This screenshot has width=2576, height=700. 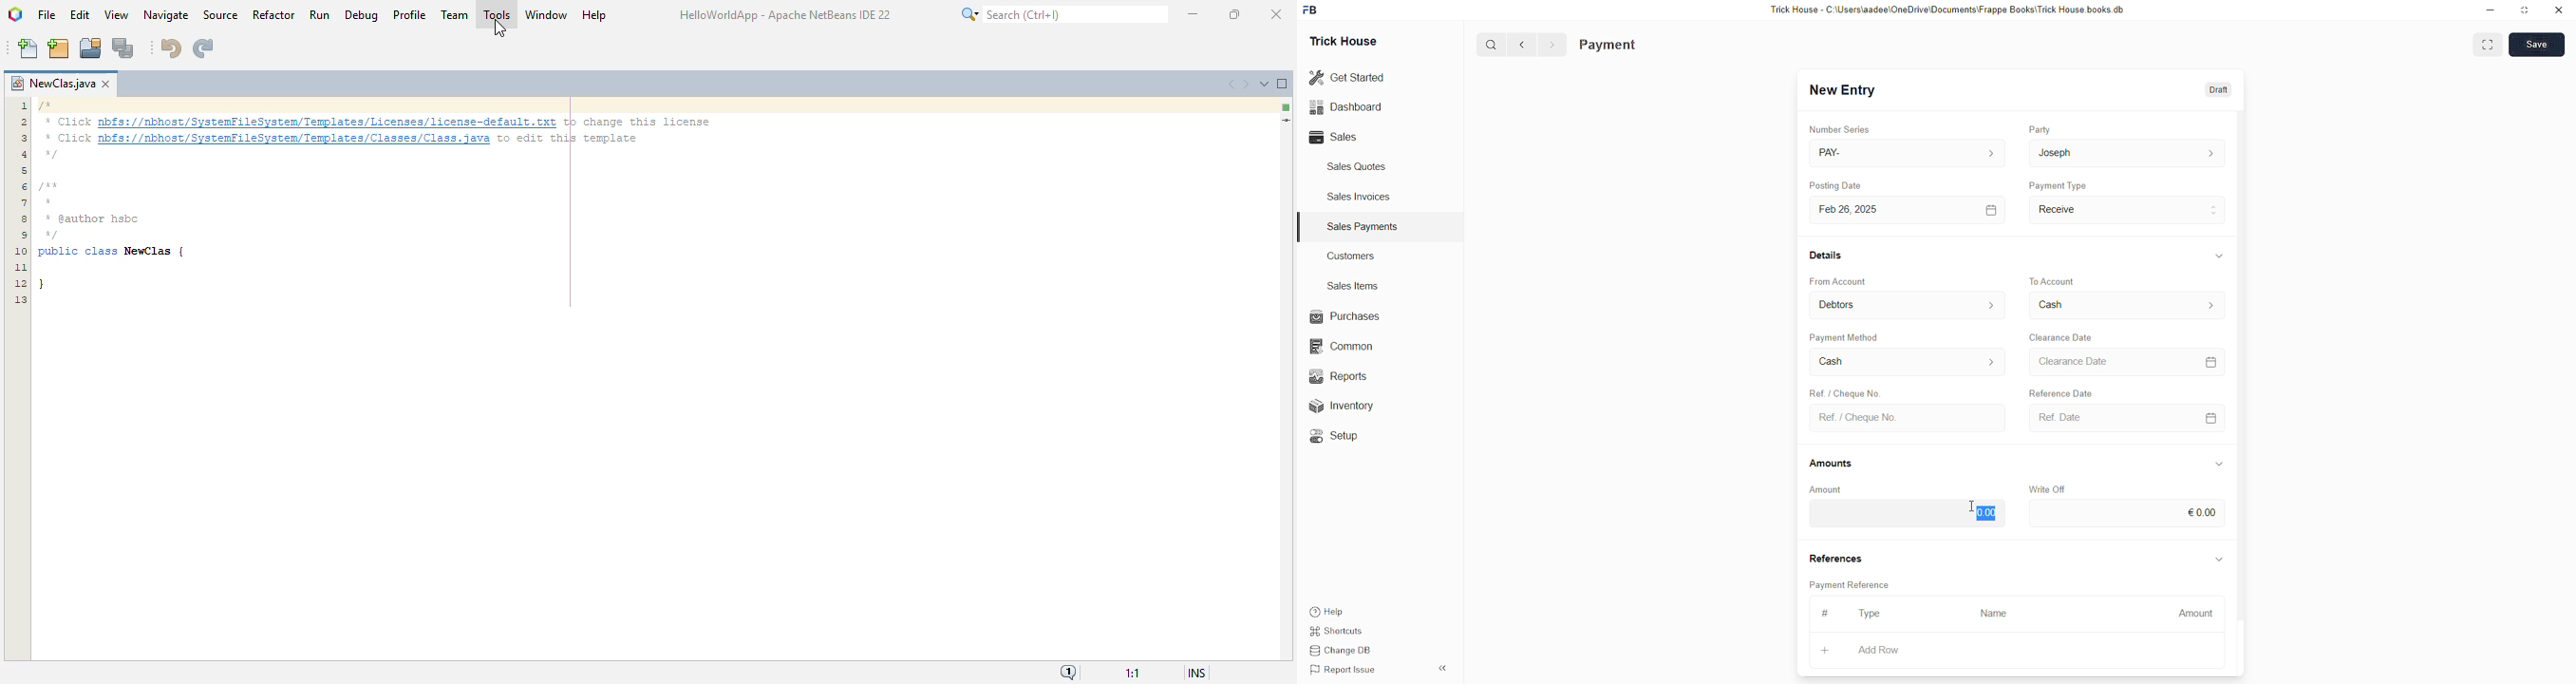 What do you see at coordinates (1826, 613) in the screenshot?
I see `#` at bounding box center [1826, 613].